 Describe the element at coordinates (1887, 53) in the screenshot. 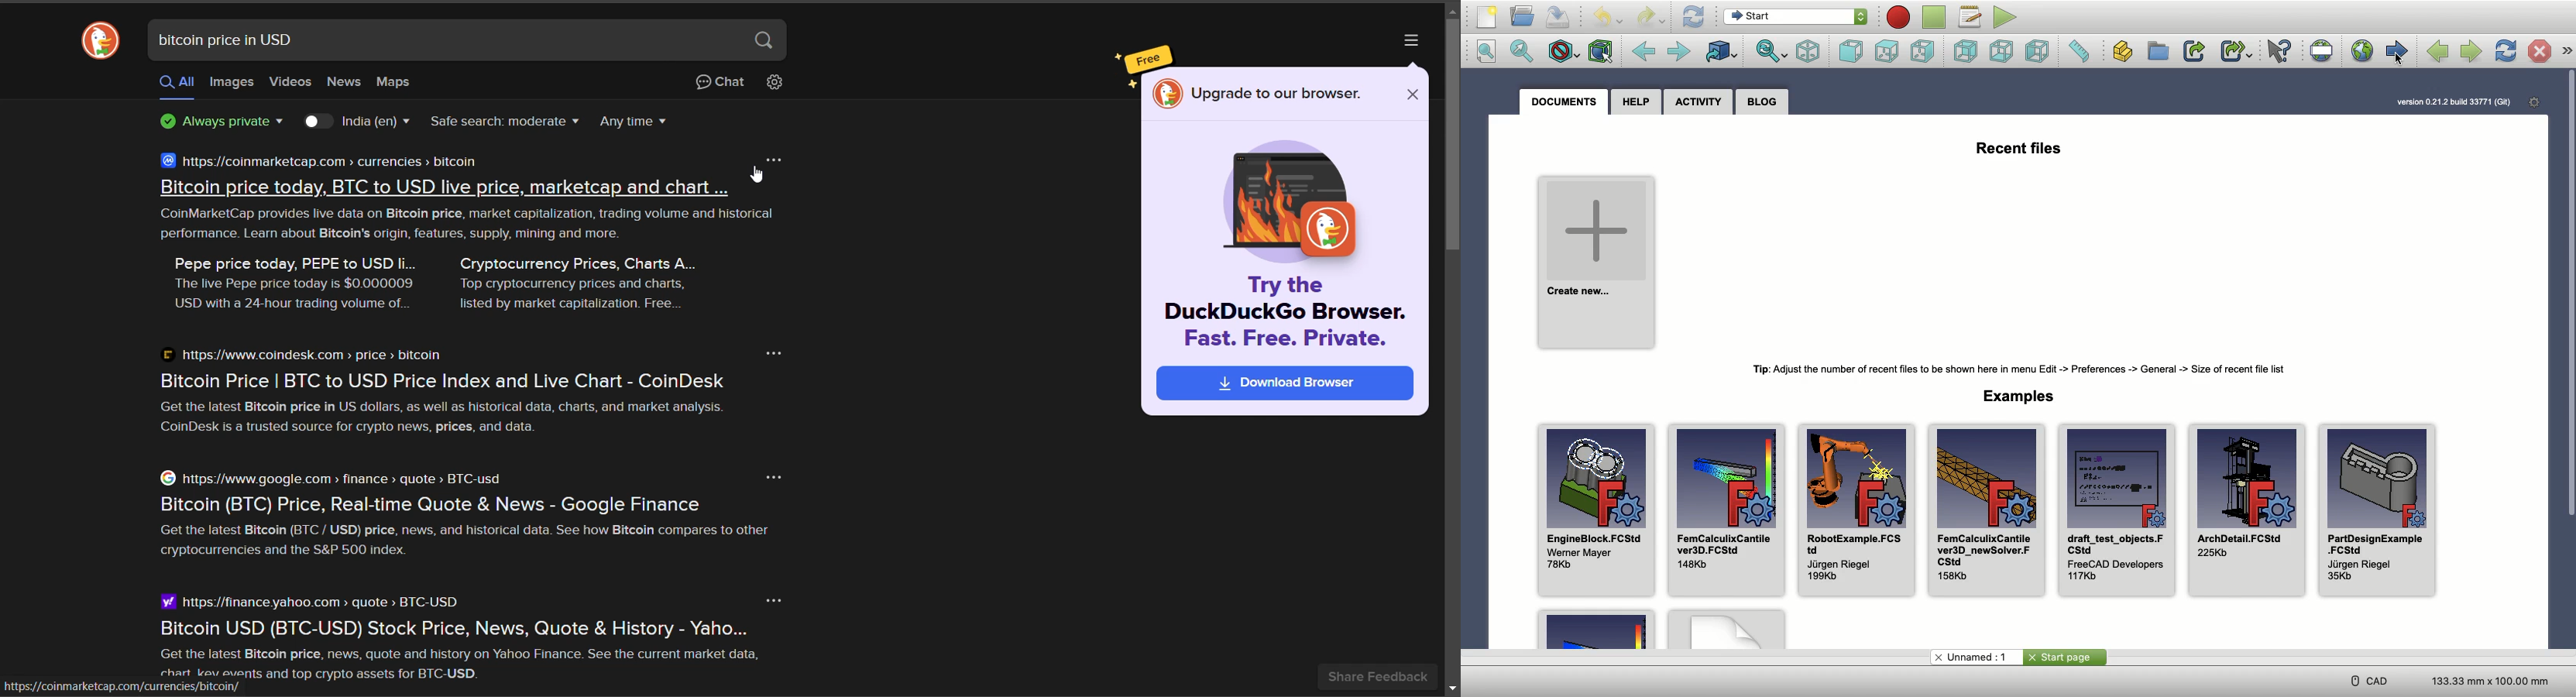

I see `Top` at that location.